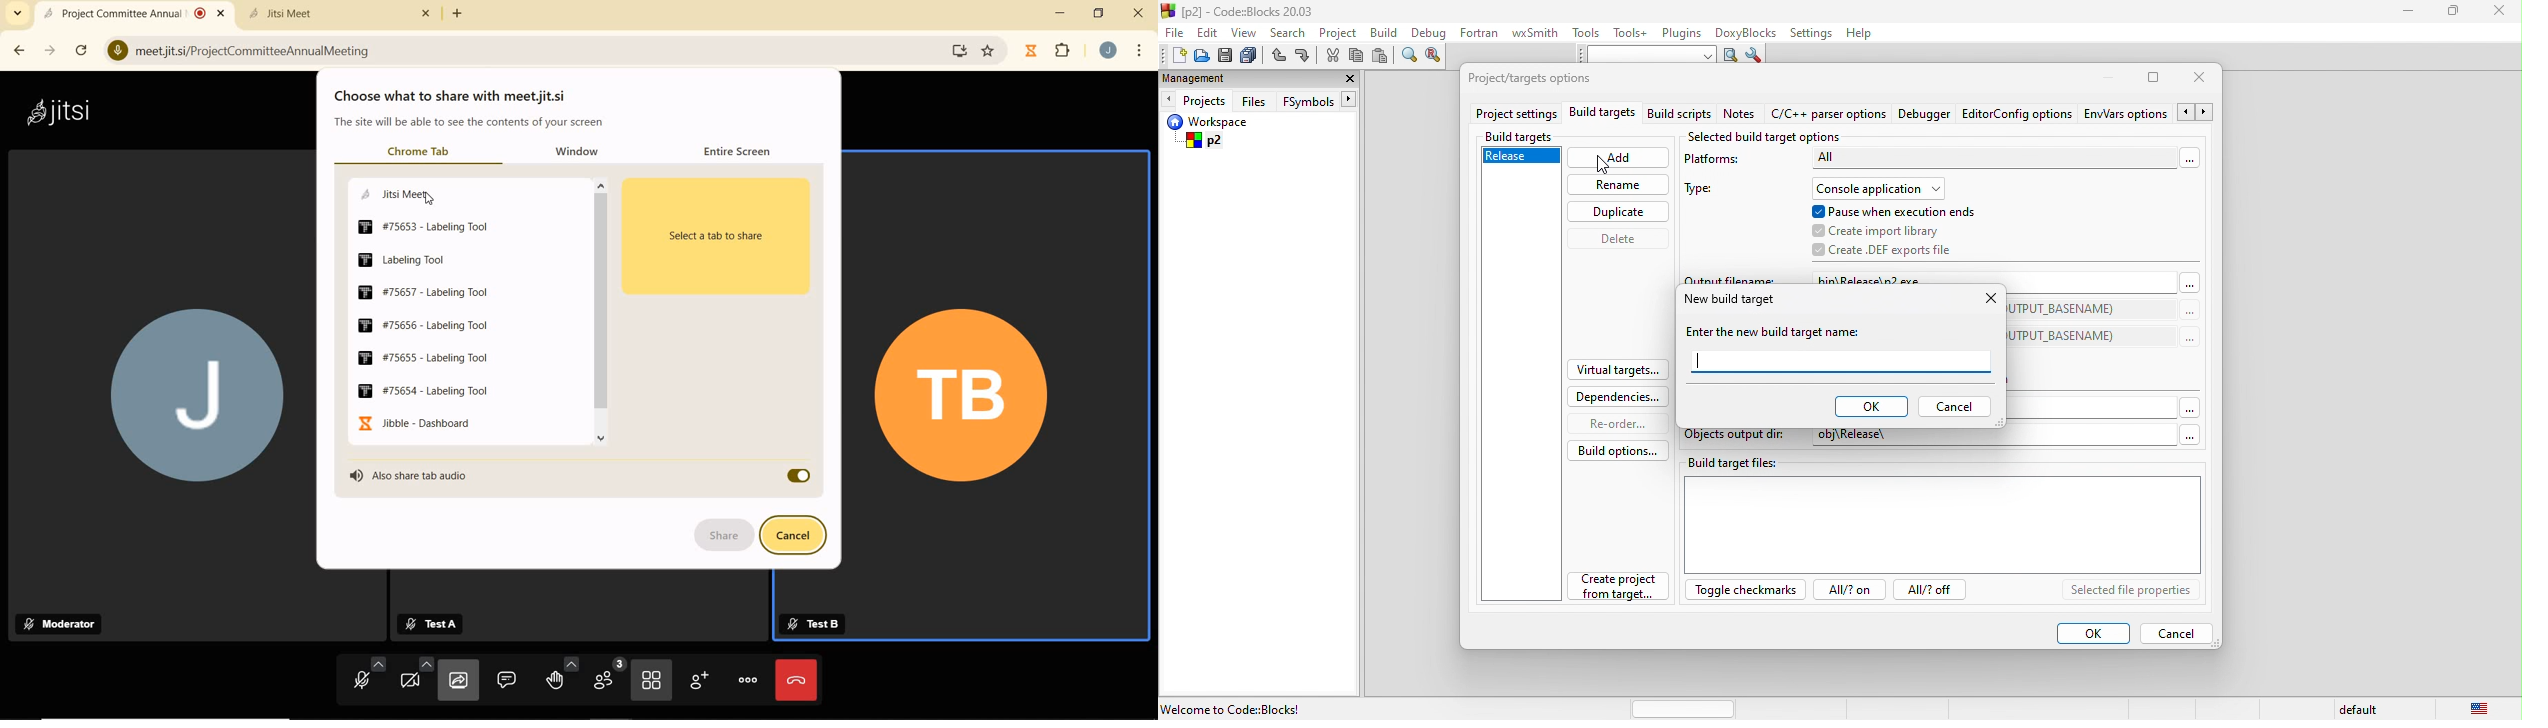 The image size is (2548, 728). What do you see at coordinates (437, 624) in the screenshot?
I see `Test A` at bounding box center [437, 624].